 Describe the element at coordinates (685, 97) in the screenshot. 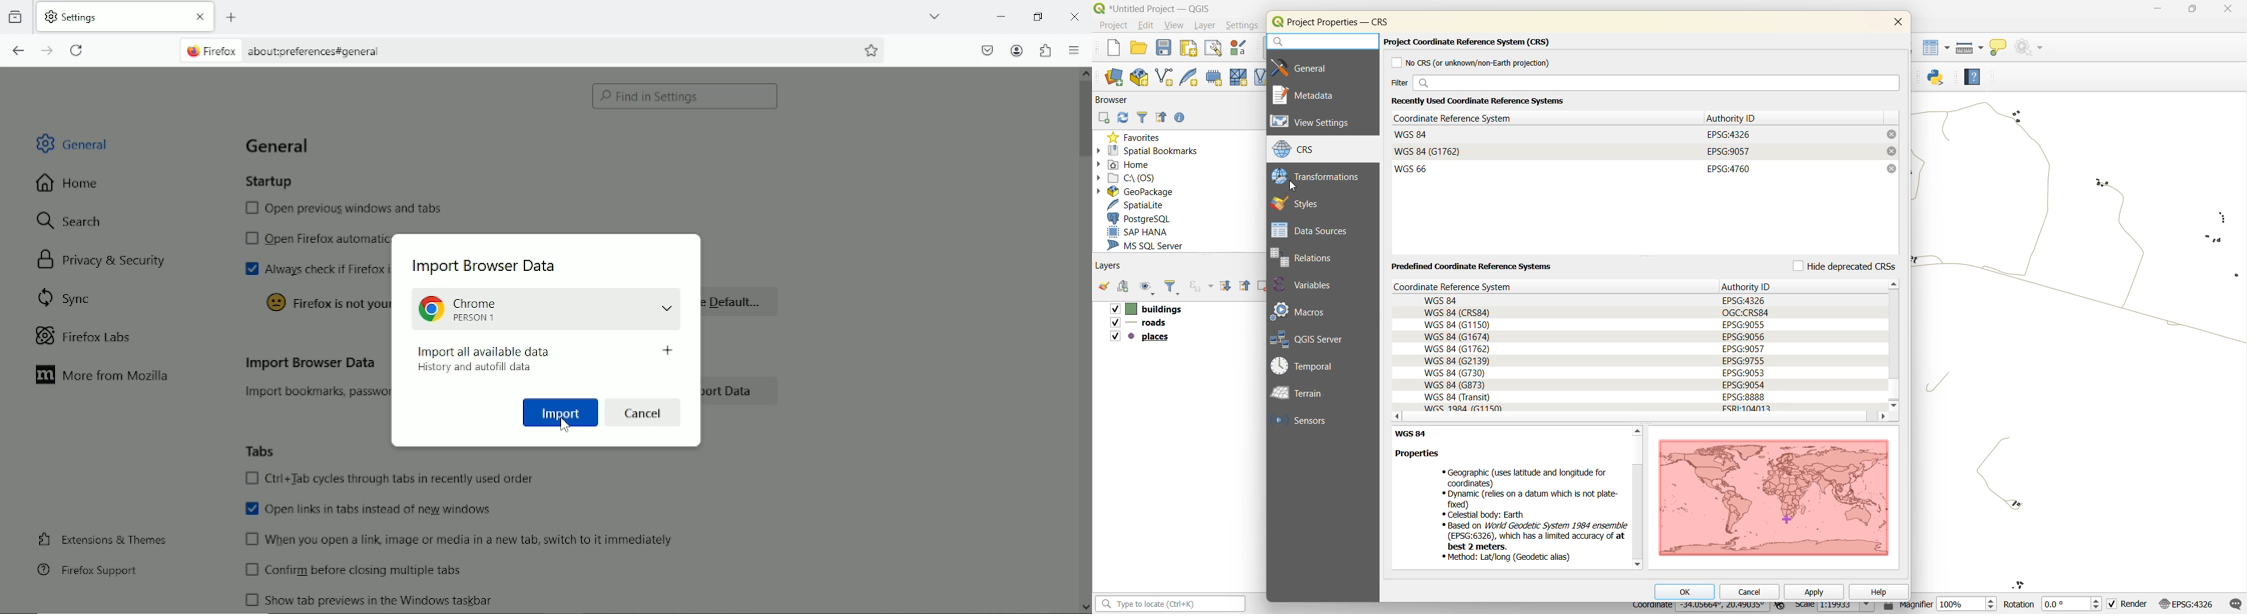

I see `Find in settings` at that location.